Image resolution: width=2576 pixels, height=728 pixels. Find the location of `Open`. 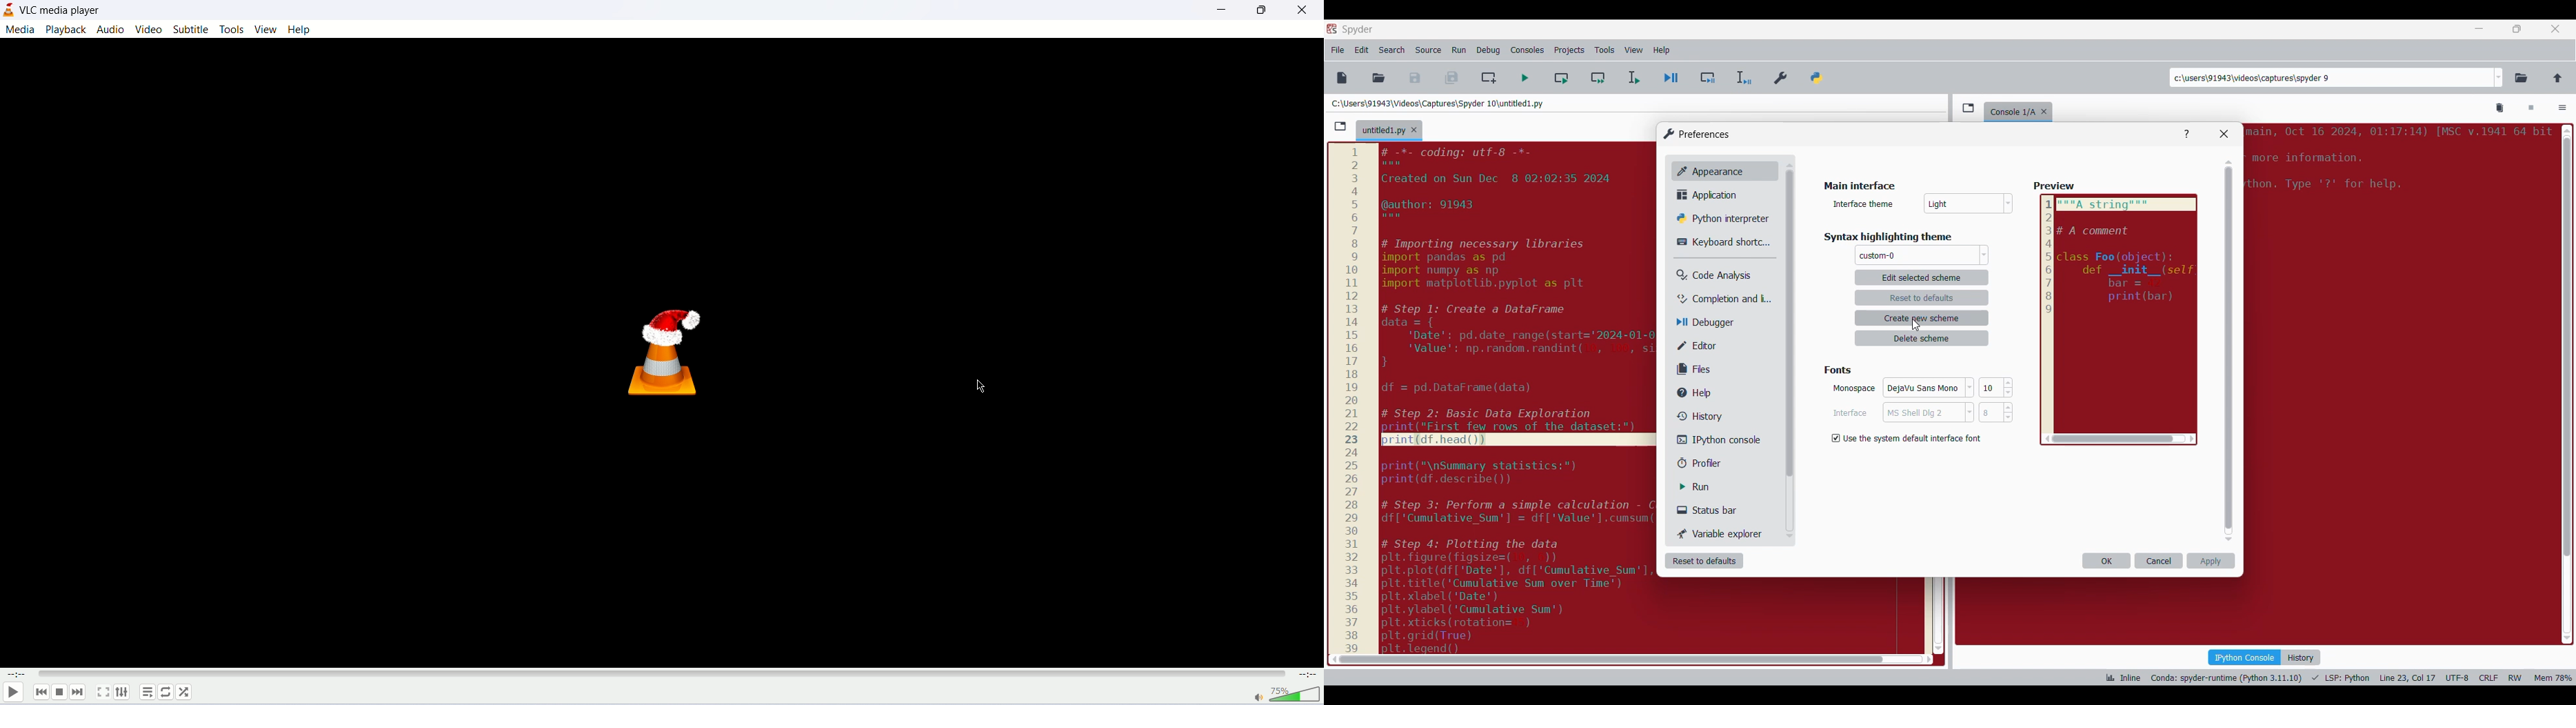

Open is located at coordinates (1379, 78).